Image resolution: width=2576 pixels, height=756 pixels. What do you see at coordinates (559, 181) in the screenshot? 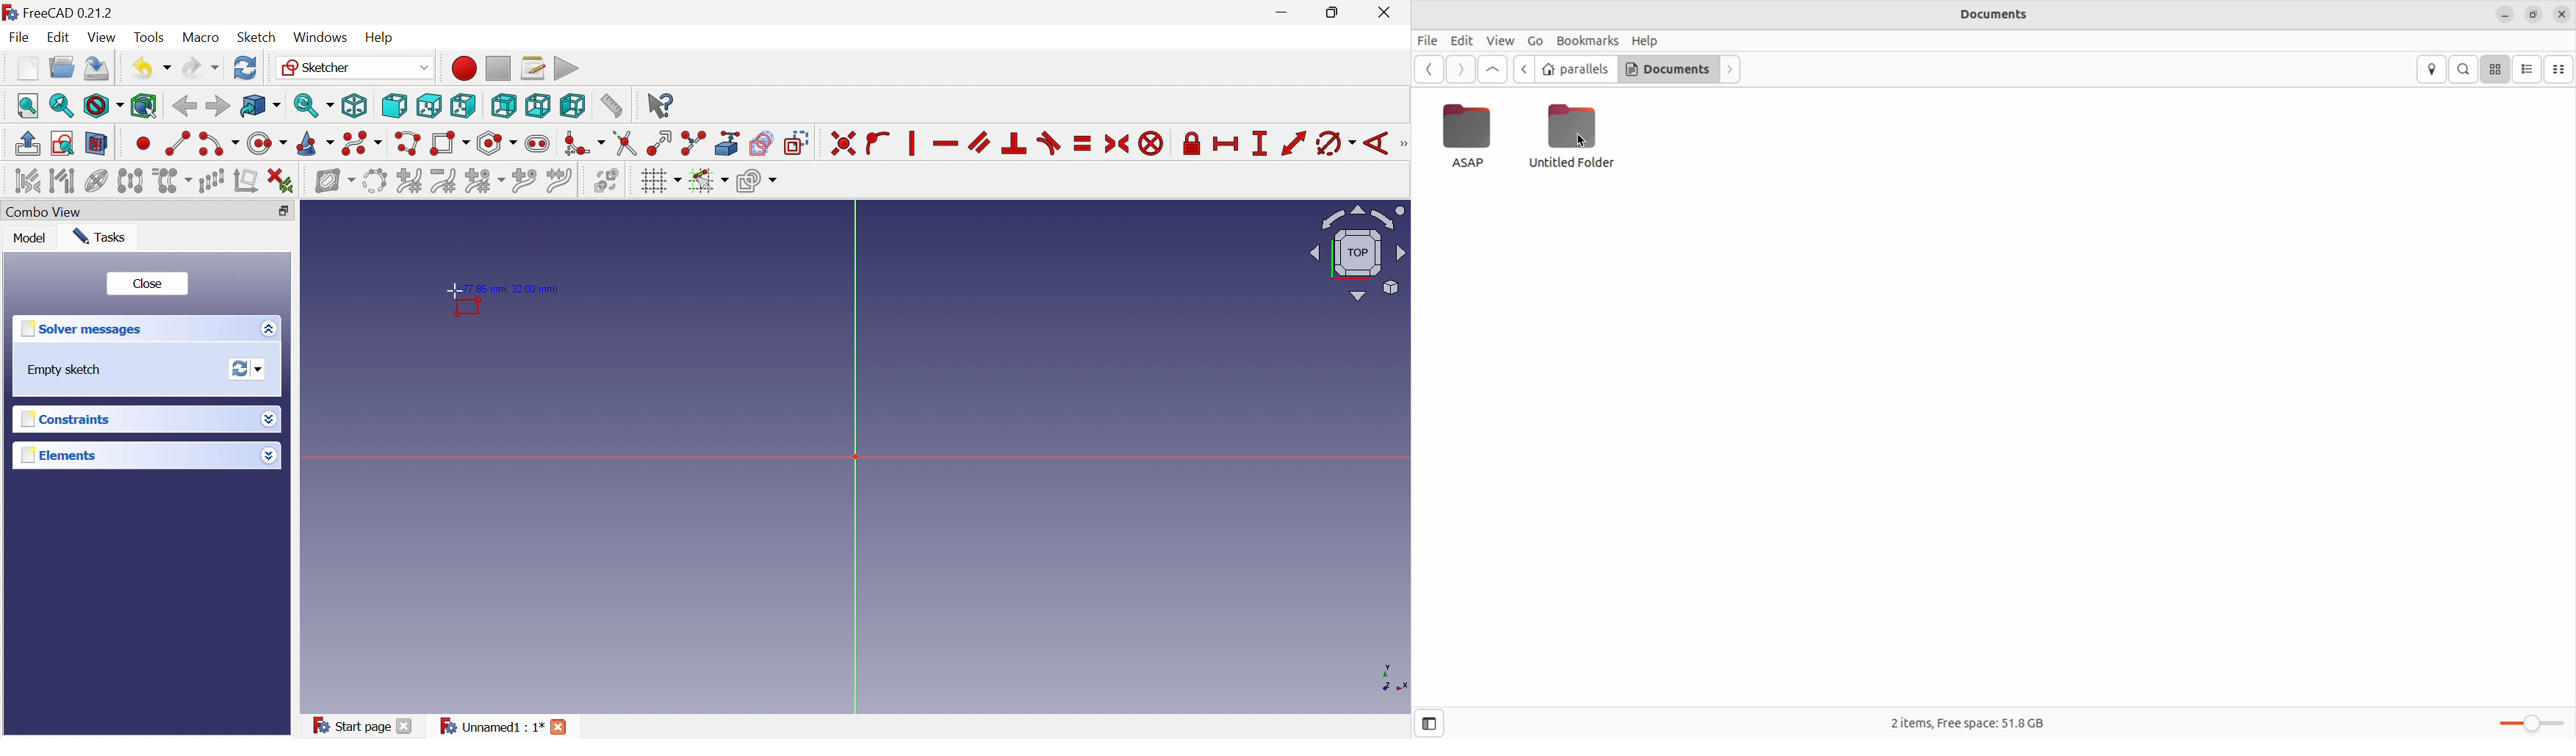
I see `Join curves` at bounding box center [559, 181].